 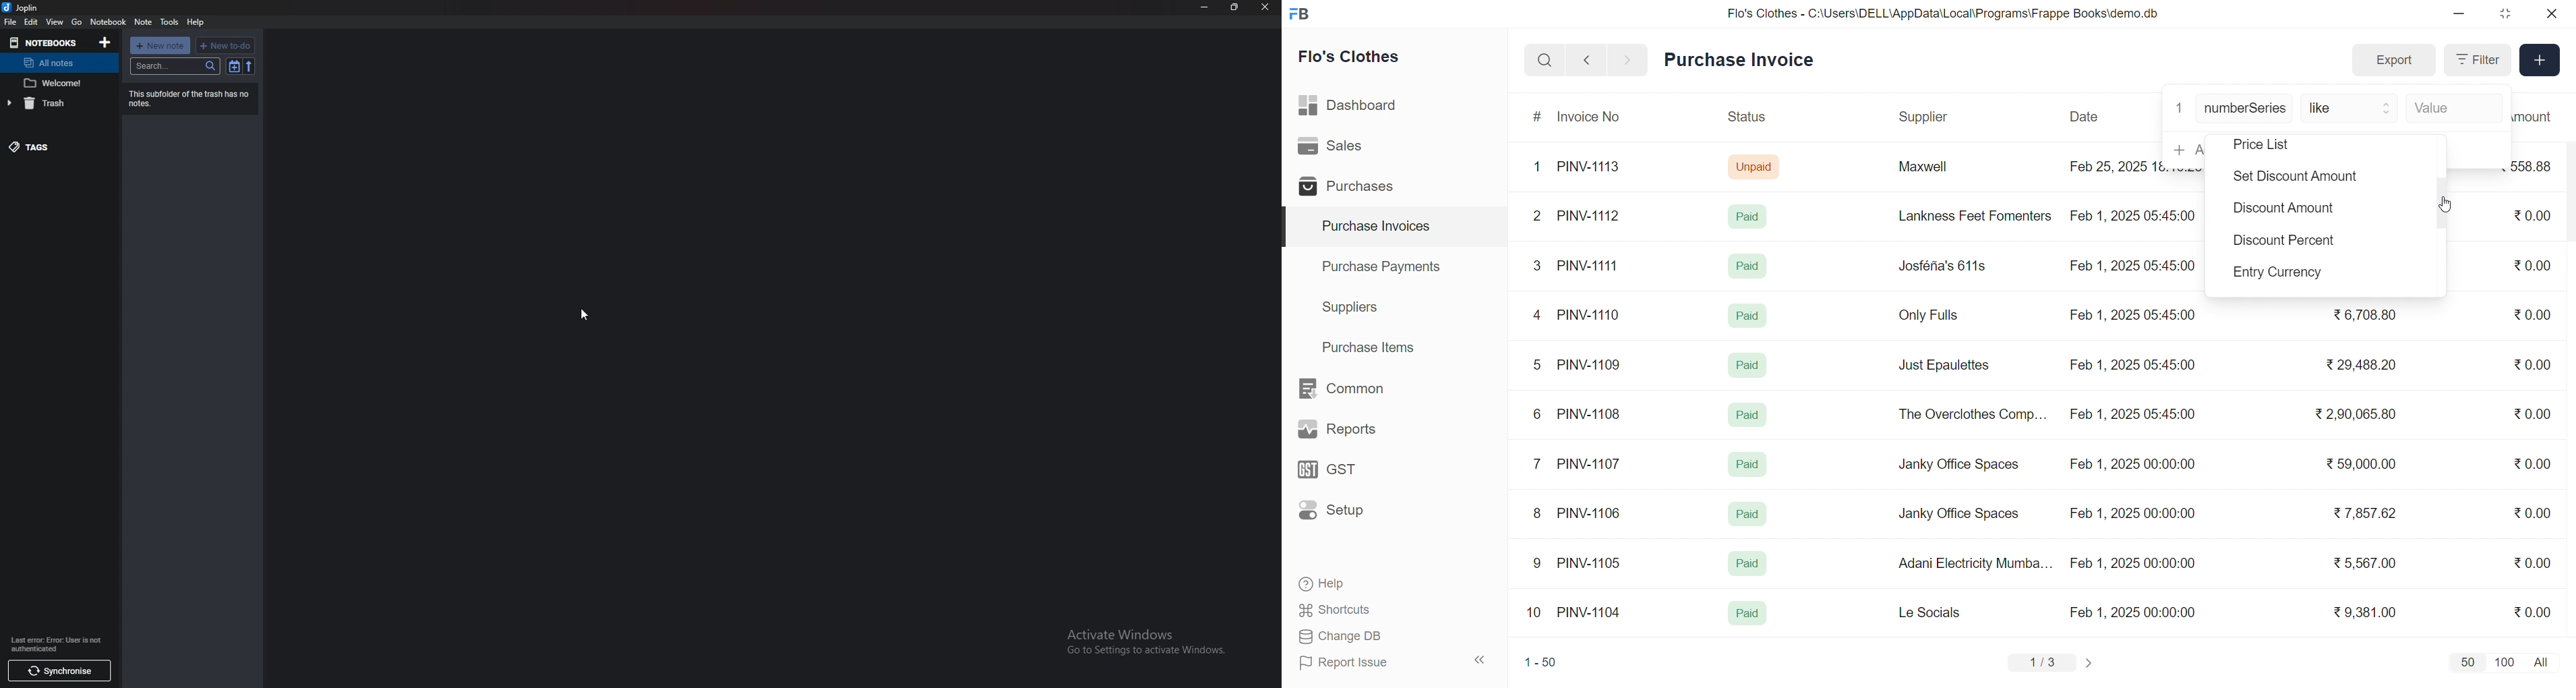 What do you see at coordinates (2179, 107) in the screenshot?
I see `1` at bounding box center [2179, 107].